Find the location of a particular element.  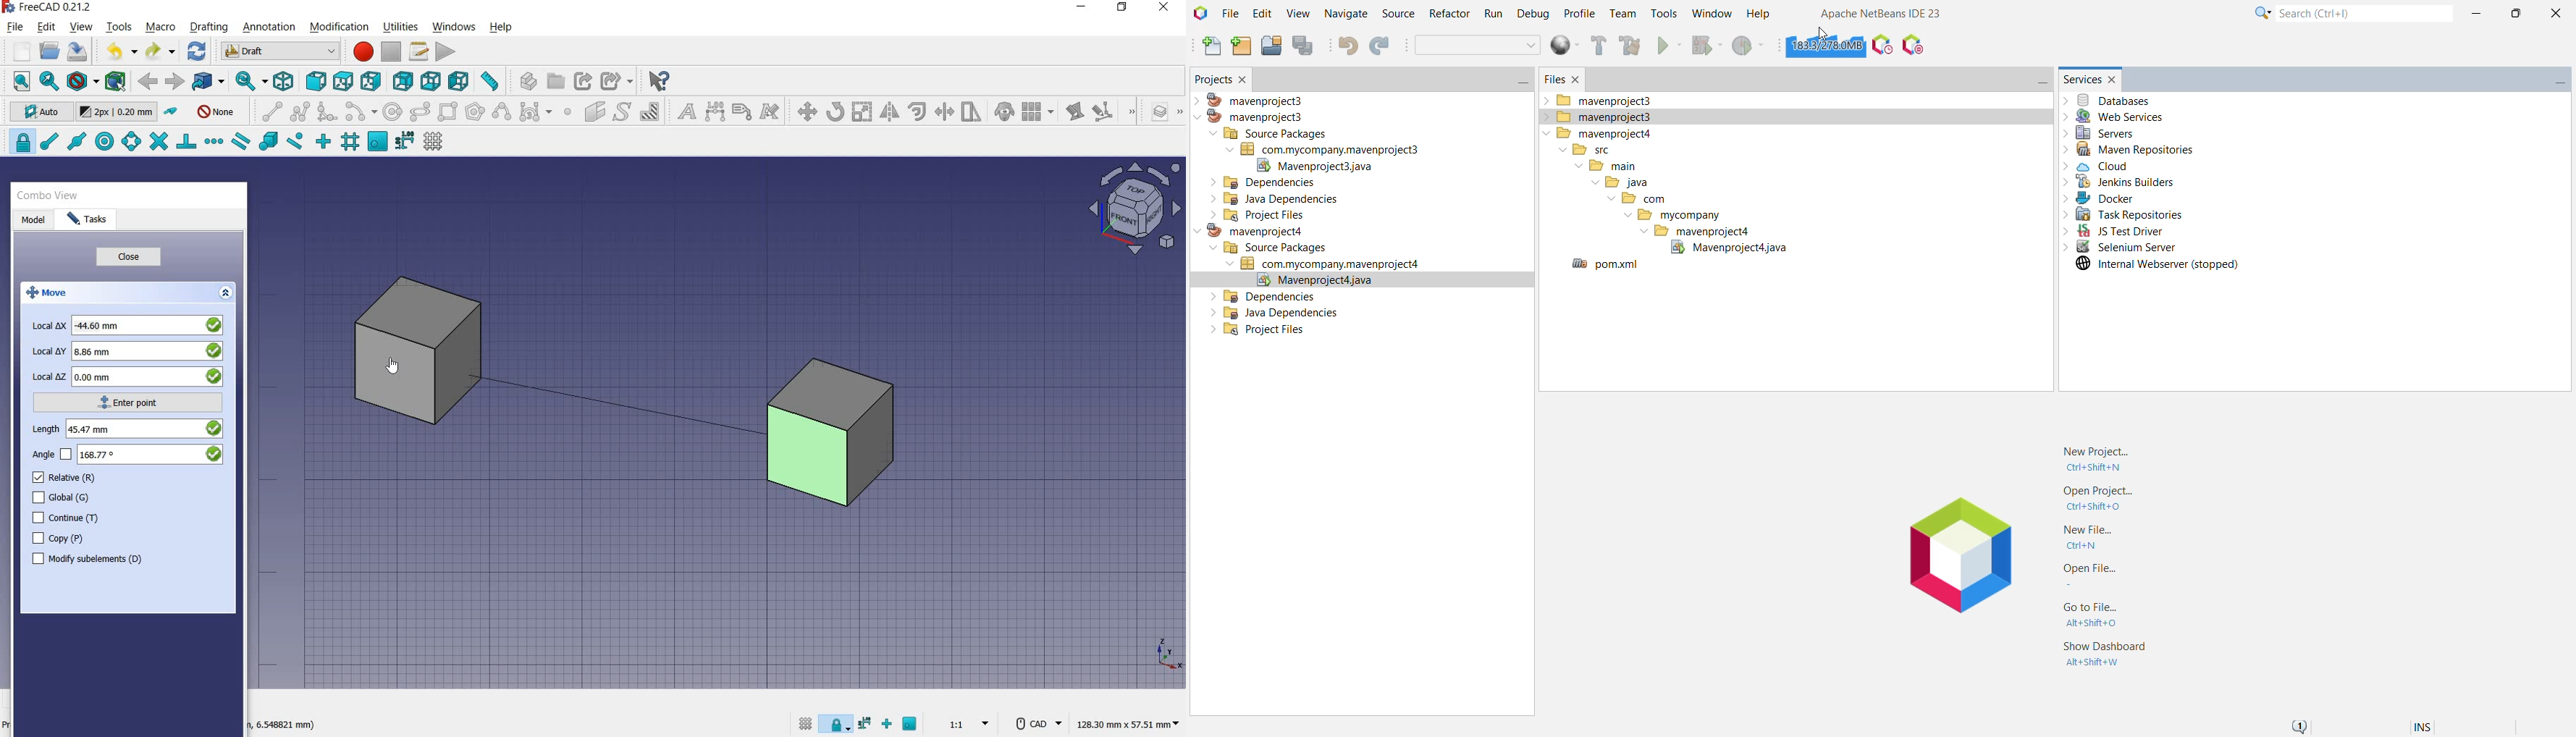

snap dimensions is located at coordinates (865, 723).